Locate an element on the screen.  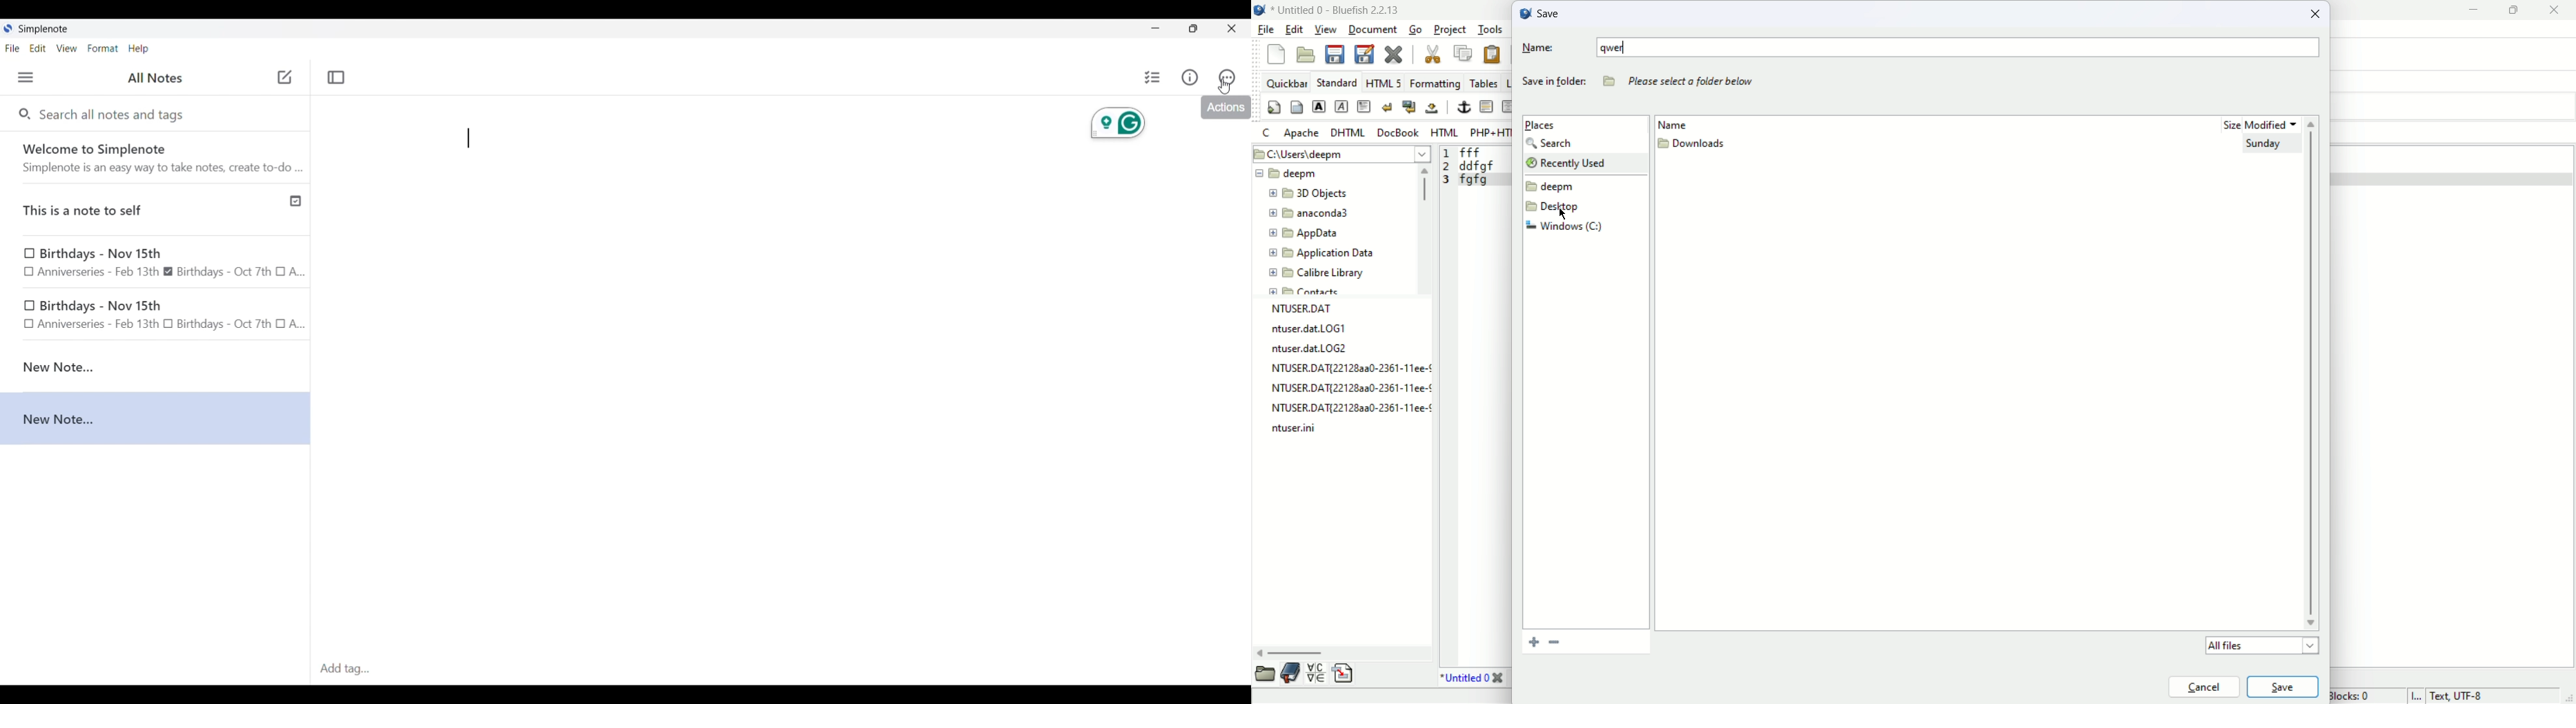
Title of left side panel is located at coordinates (155, 78).